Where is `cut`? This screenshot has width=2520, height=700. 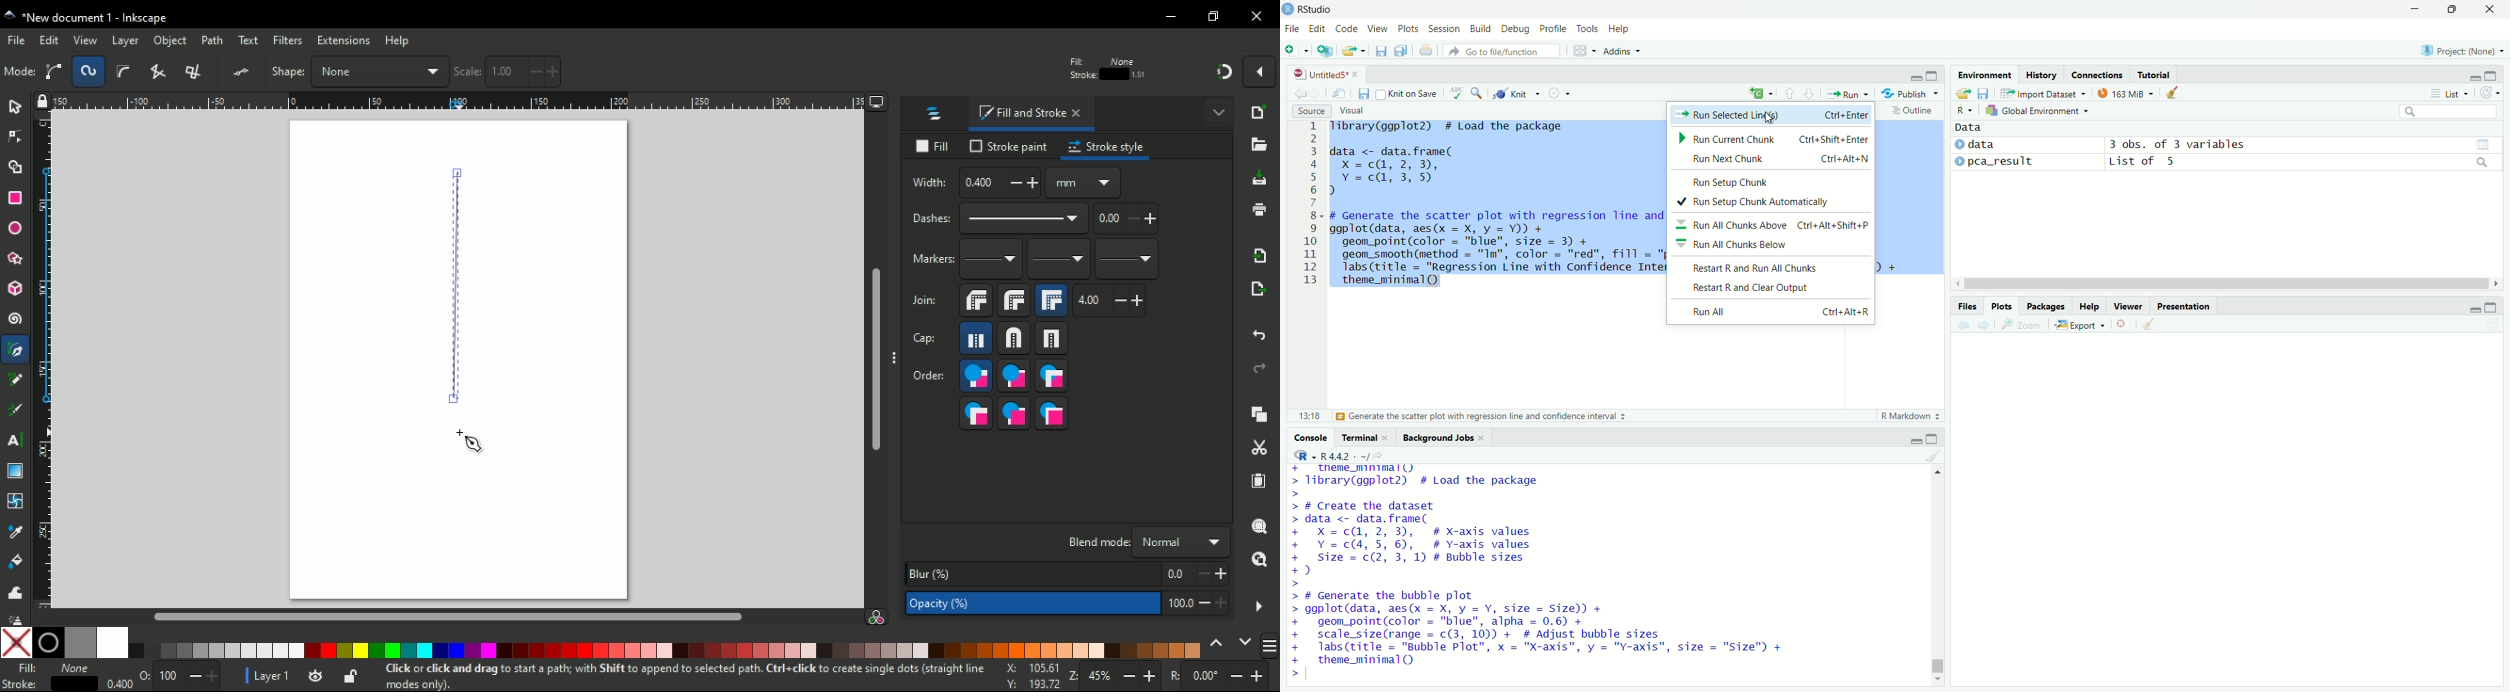 cut is located at coordinates (1258, 449).